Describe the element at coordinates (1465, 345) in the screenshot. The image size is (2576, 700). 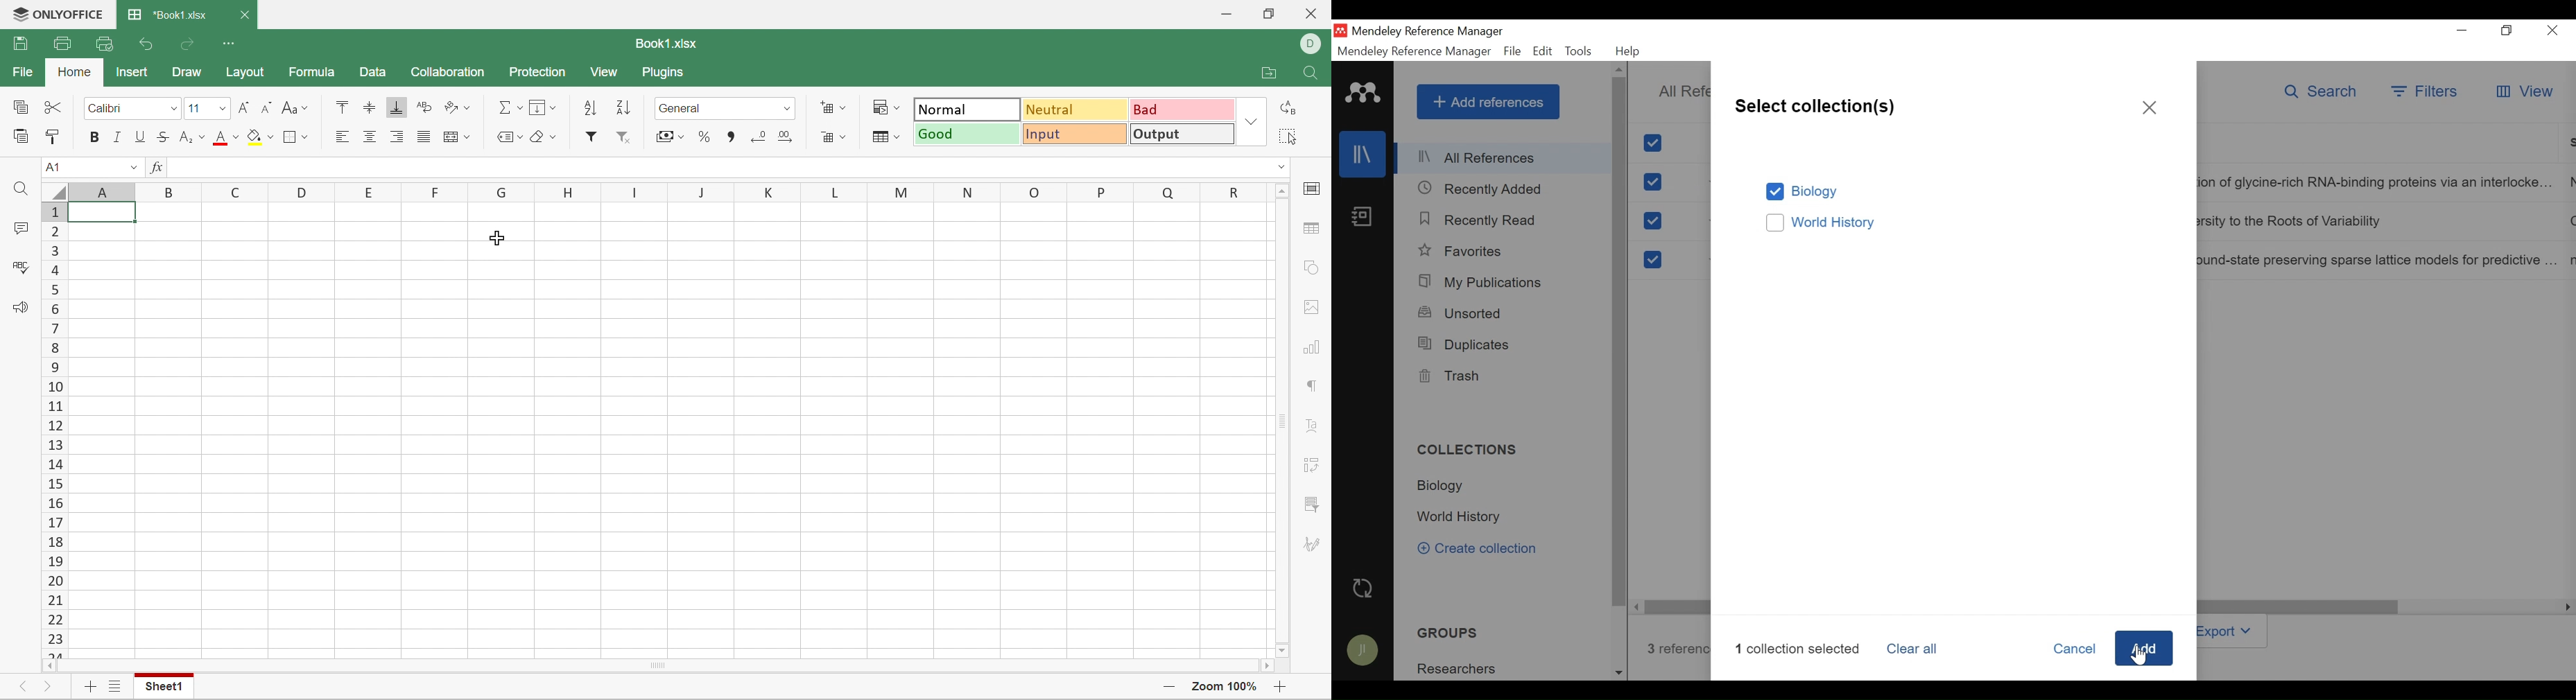
I see `Duplicates` at that location.